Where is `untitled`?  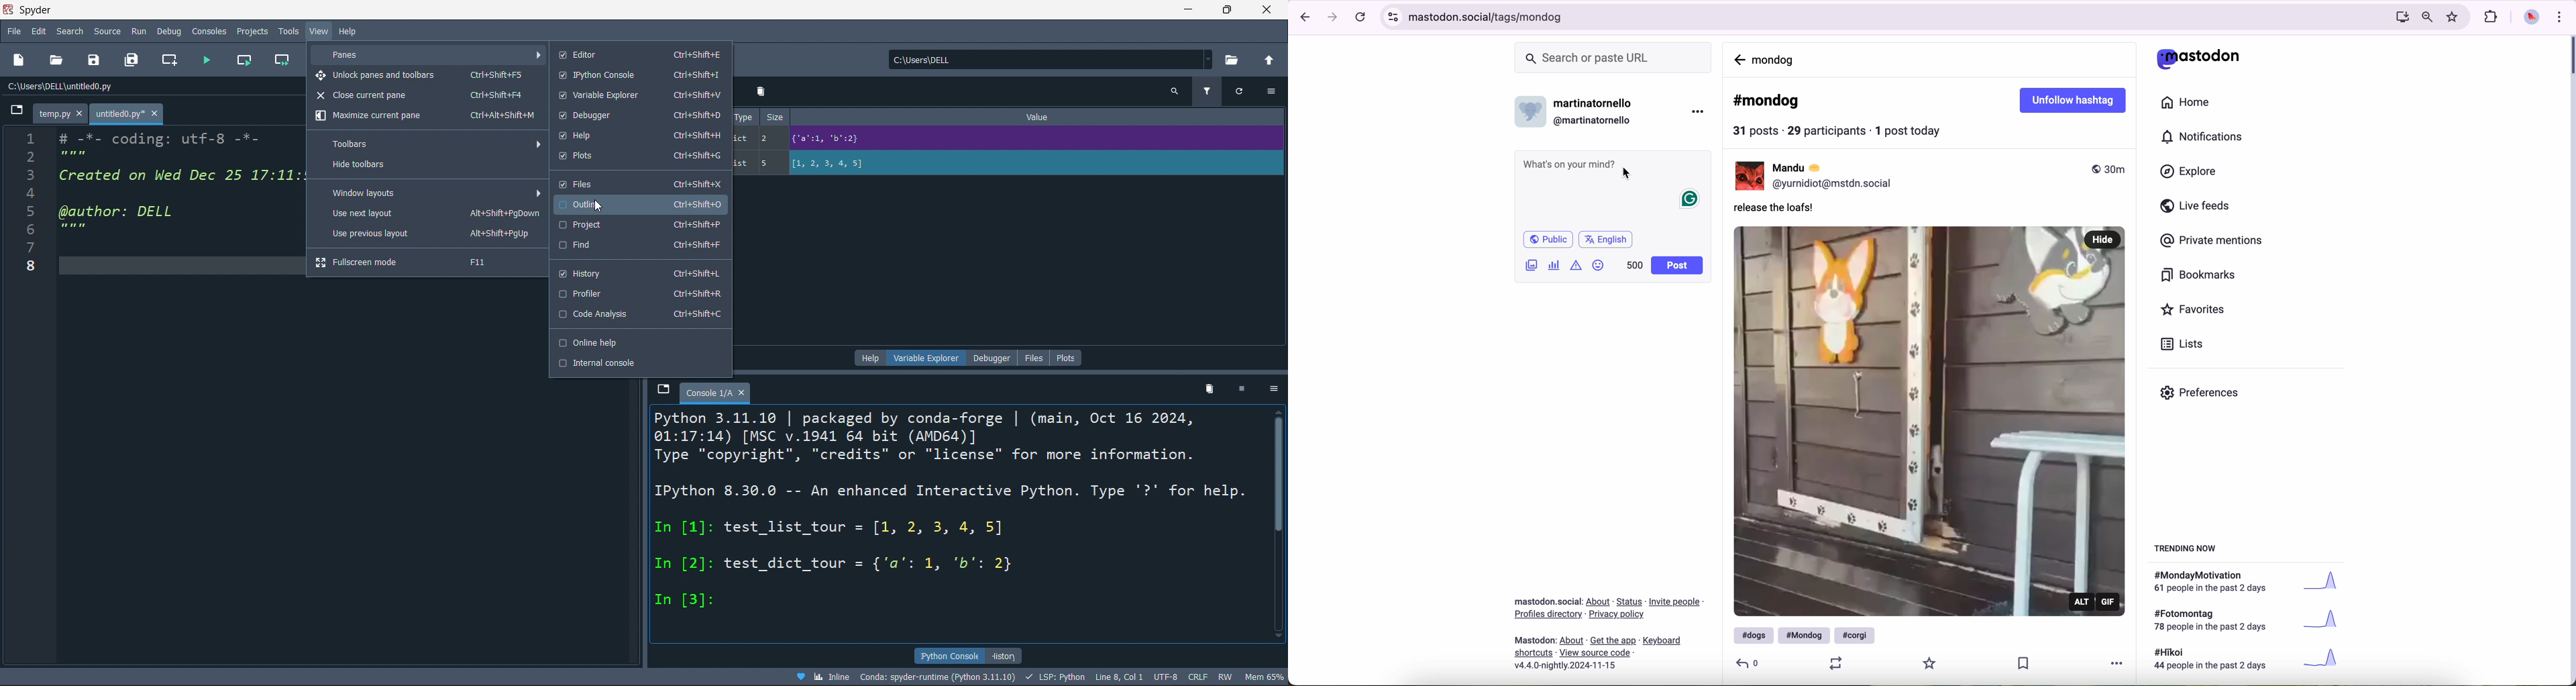
untitled is located at coordinates (127, 114).